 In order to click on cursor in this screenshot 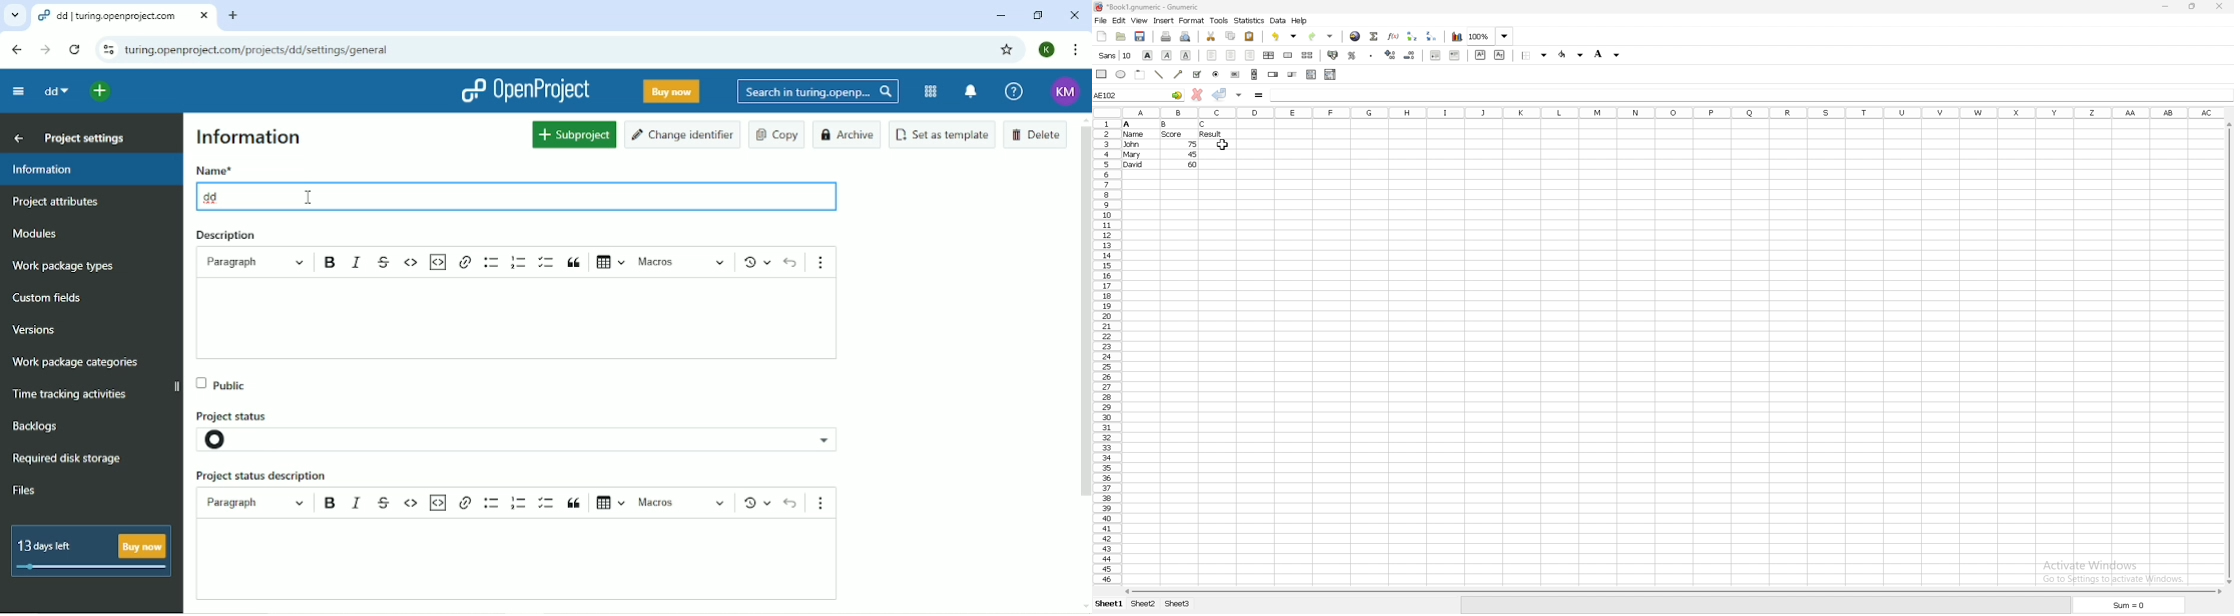, I will do `click(1223, 145)`.